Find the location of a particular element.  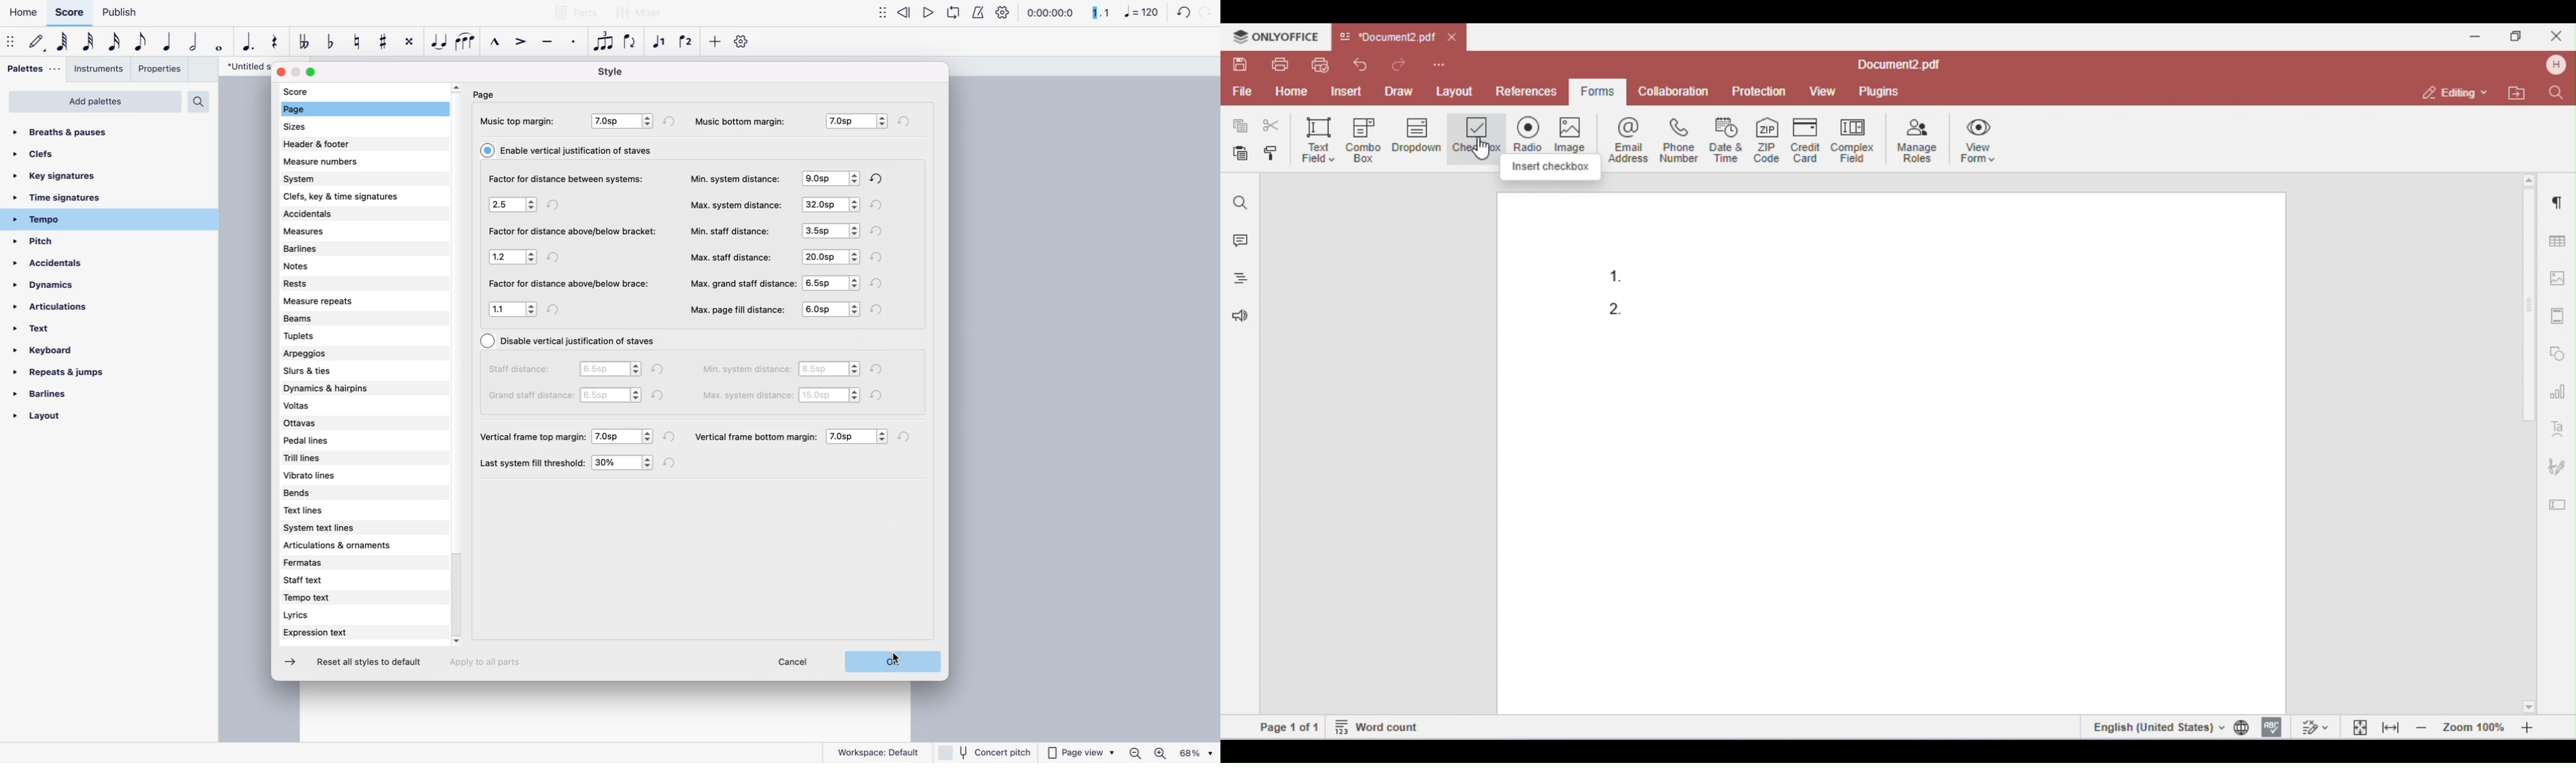

arpeggios is located at coordinates (340, 354).